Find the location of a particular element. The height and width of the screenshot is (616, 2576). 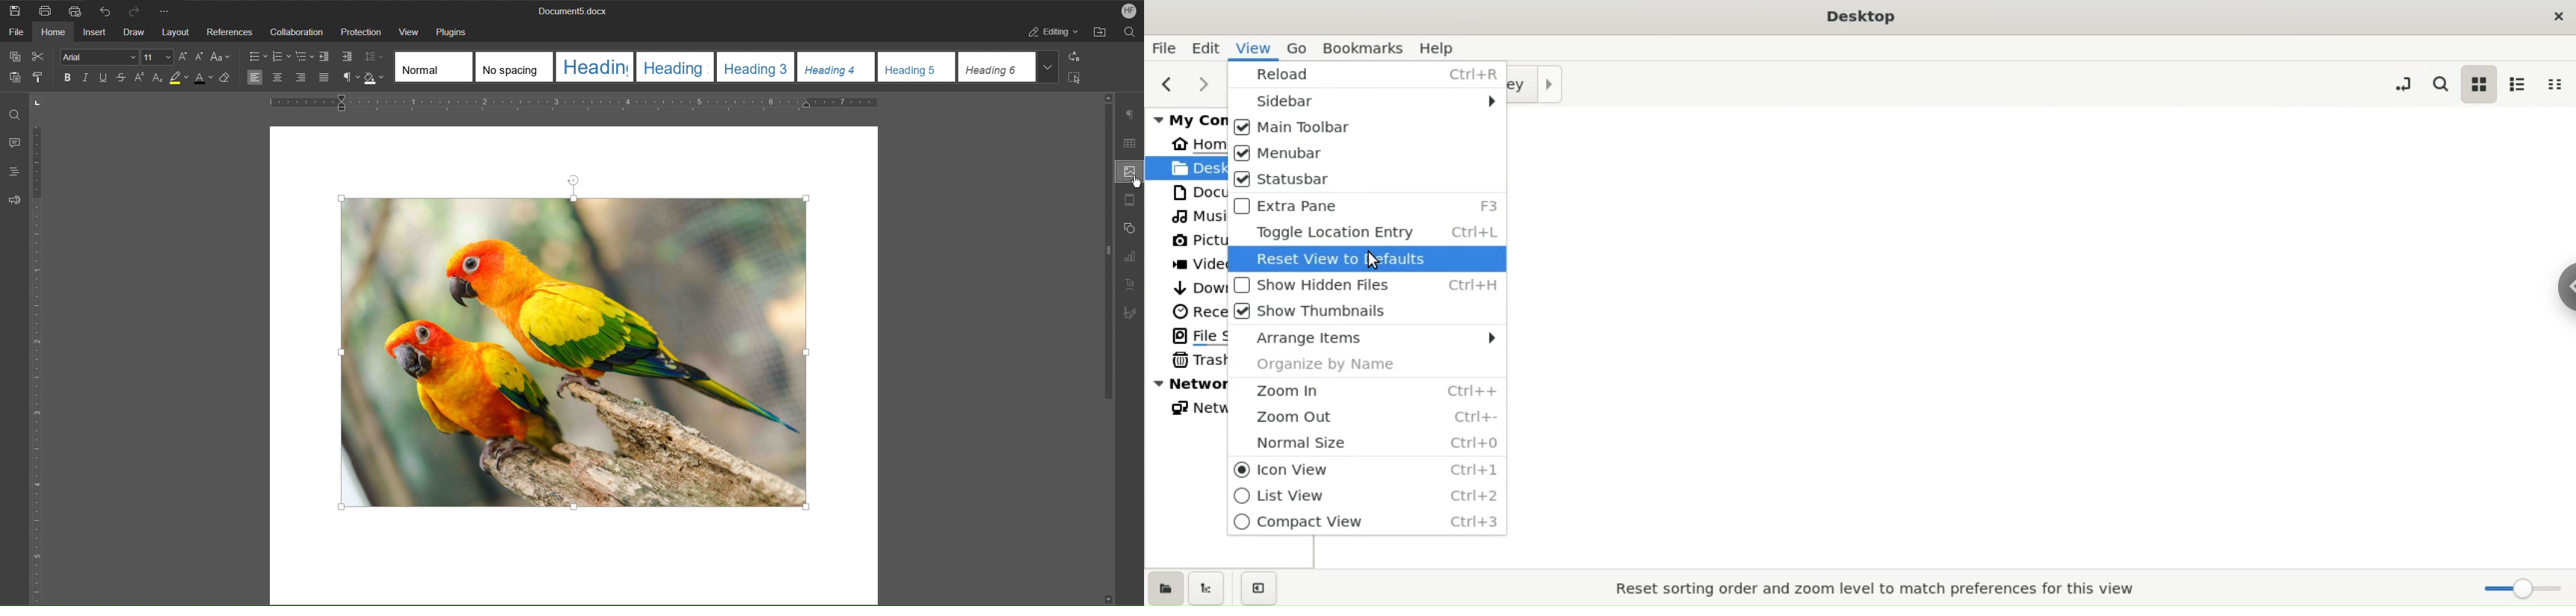

Subscript is located at coordinates (158, 80).